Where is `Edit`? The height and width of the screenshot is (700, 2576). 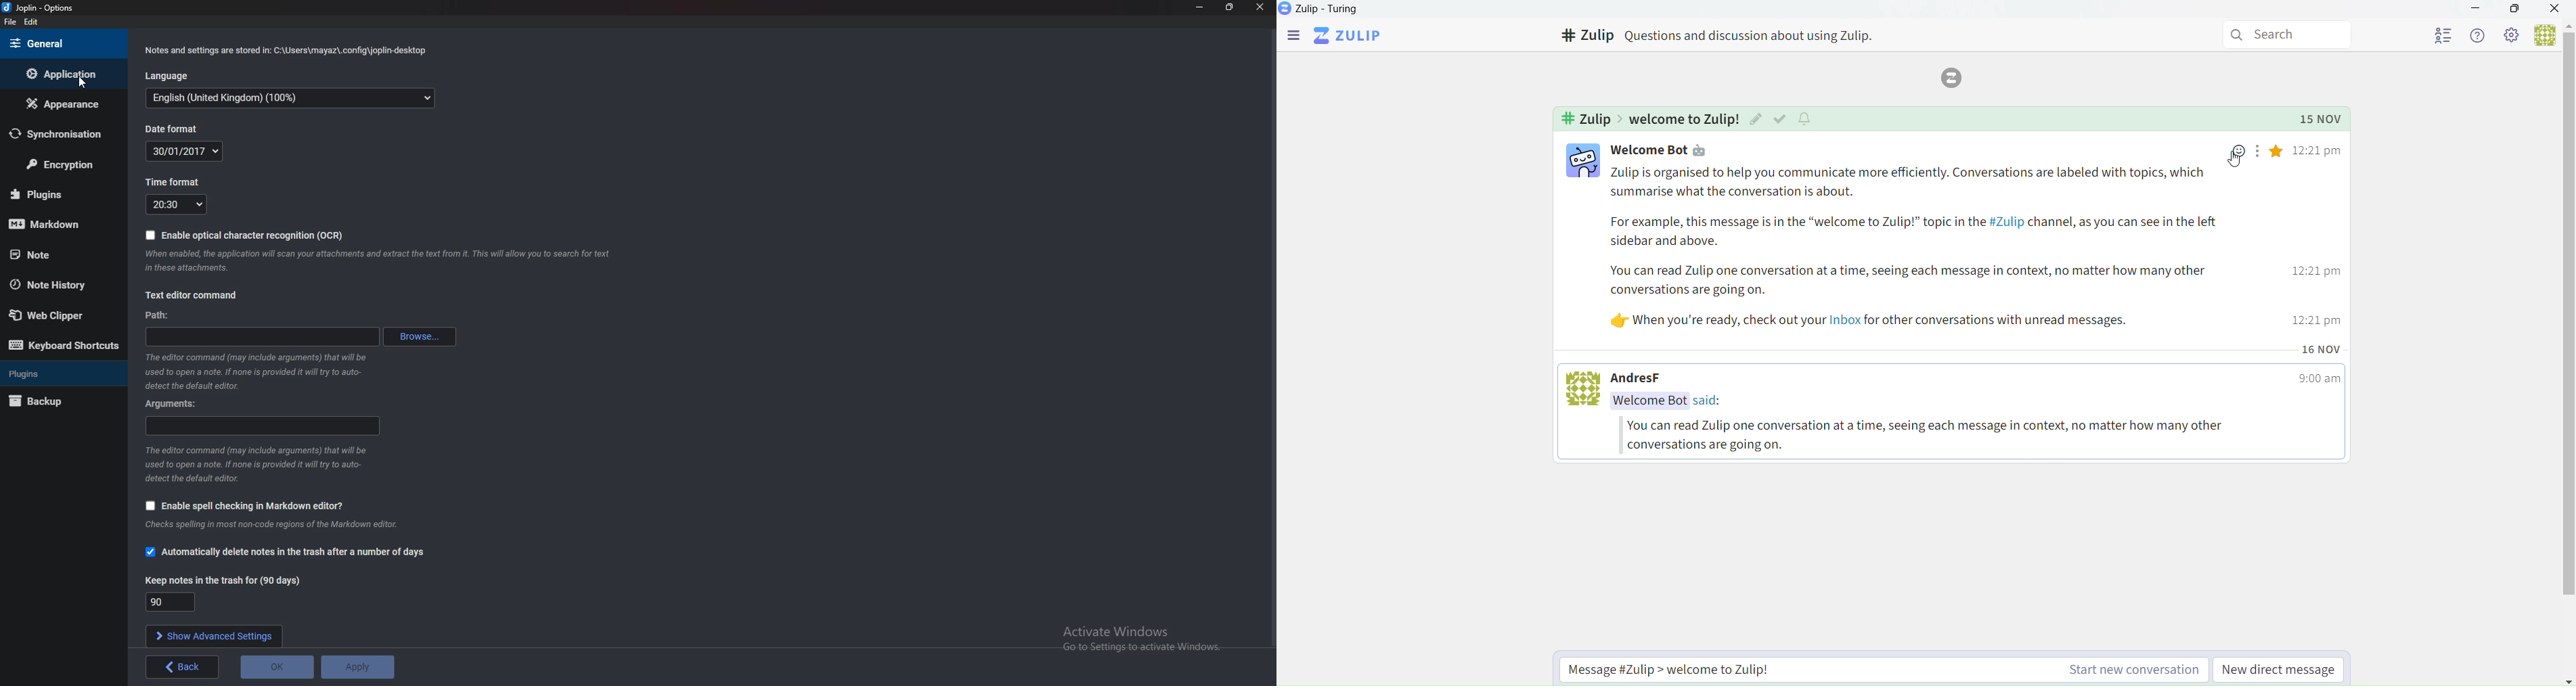 Edit is located at coordinates (33, 23).